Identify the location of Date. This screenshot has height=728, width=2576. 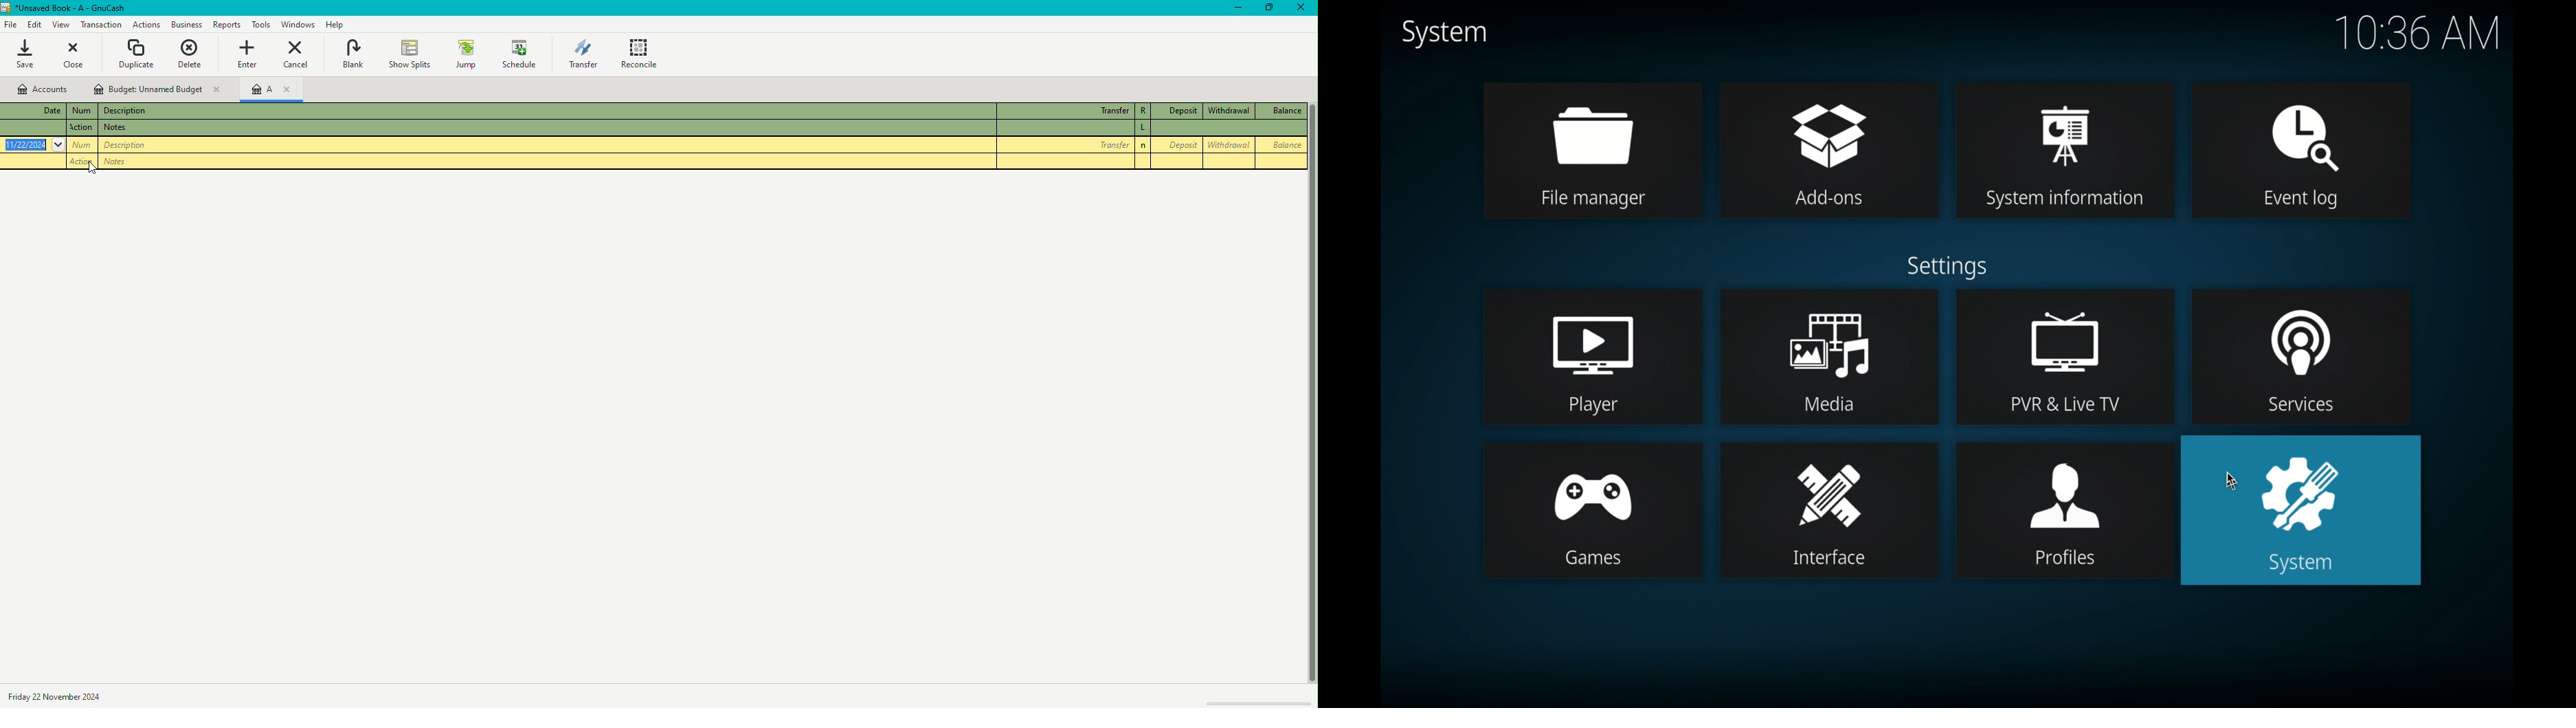
(30, 111).